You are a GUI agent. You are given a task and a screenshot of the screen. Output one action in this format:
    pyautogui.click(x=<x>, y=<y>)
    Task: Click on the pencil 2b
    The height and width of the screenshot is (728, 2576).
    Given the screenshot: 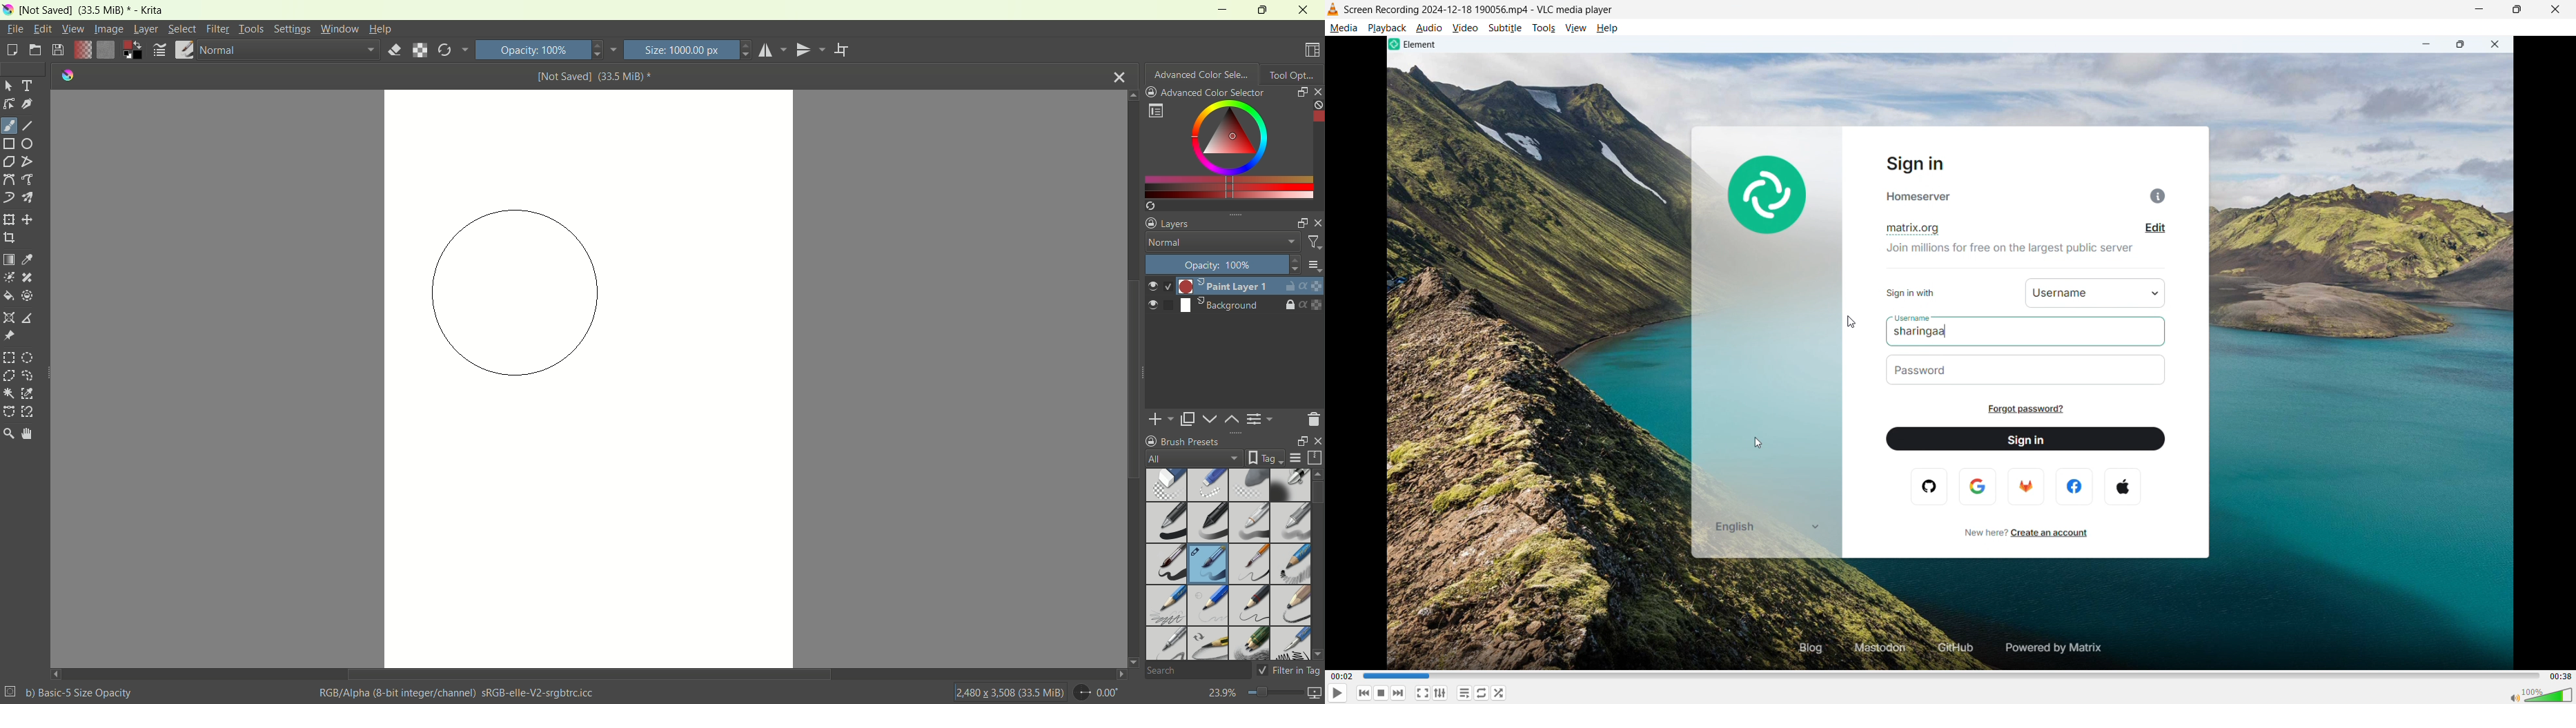 What is the action you would take?
    pyautogui.click(x=1164, y=607)
    